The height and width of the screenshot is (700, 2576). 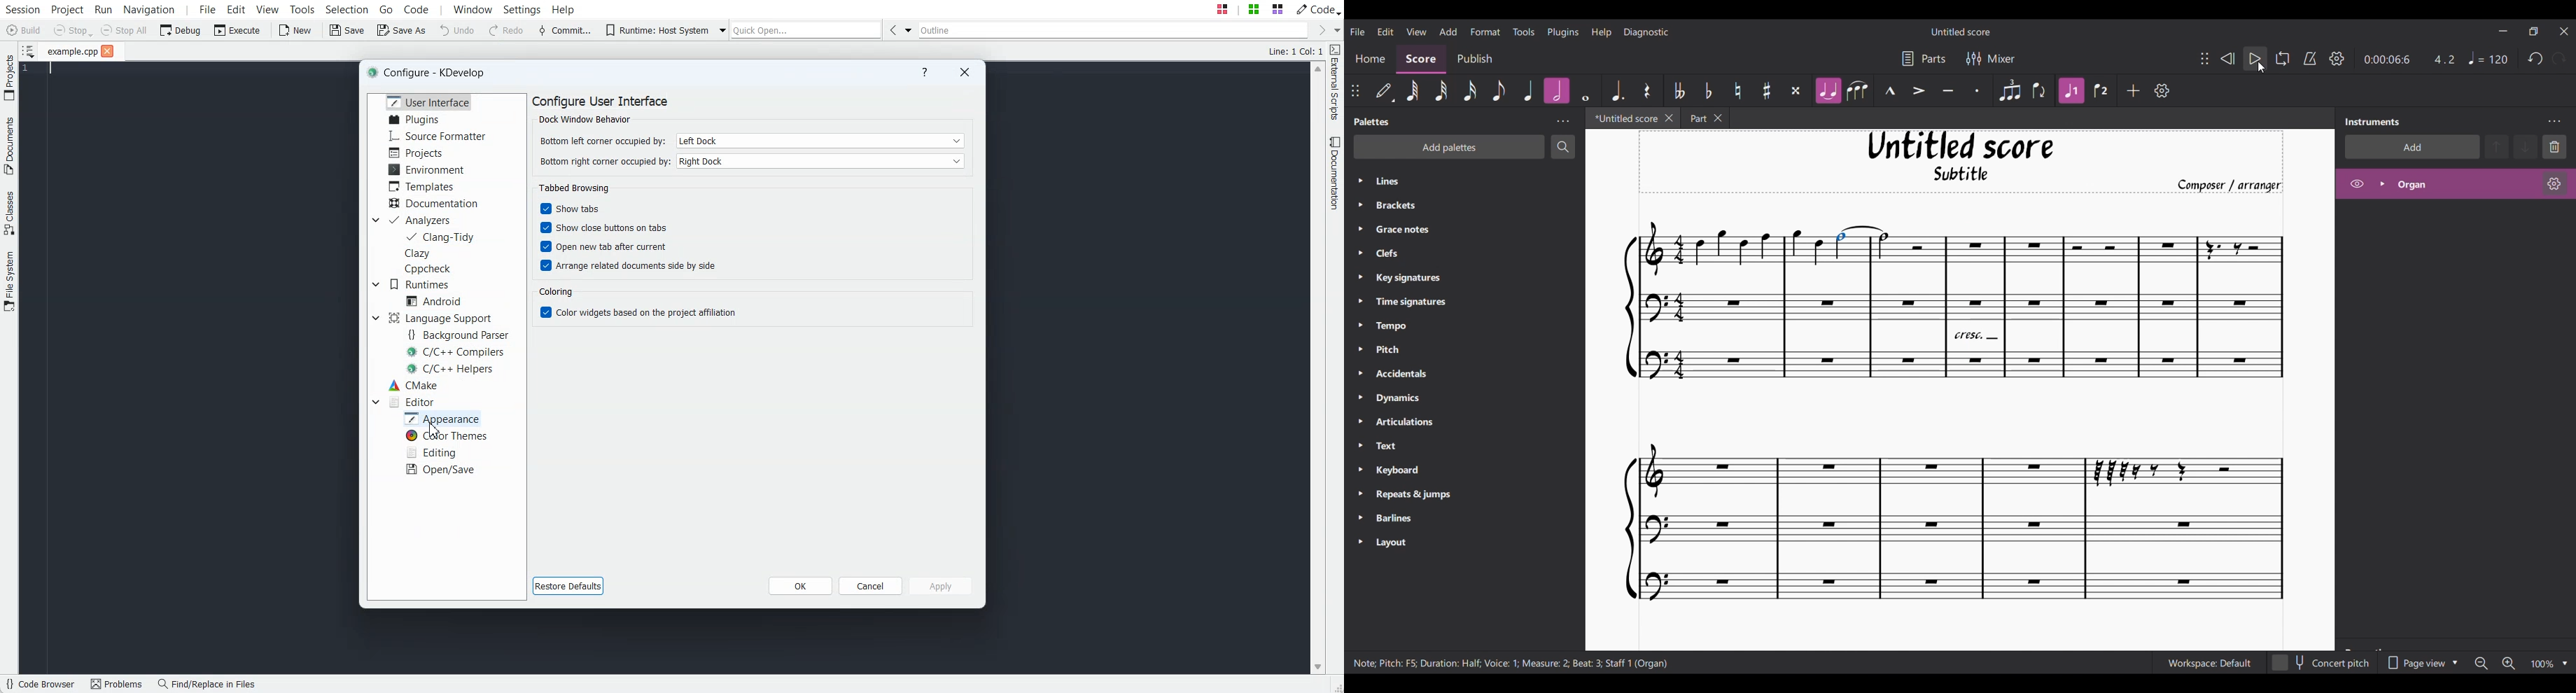 What do you see at coordinates (1474, 60) in the screenshot?
I see `Publish section` at bounding box center [1474, 60].